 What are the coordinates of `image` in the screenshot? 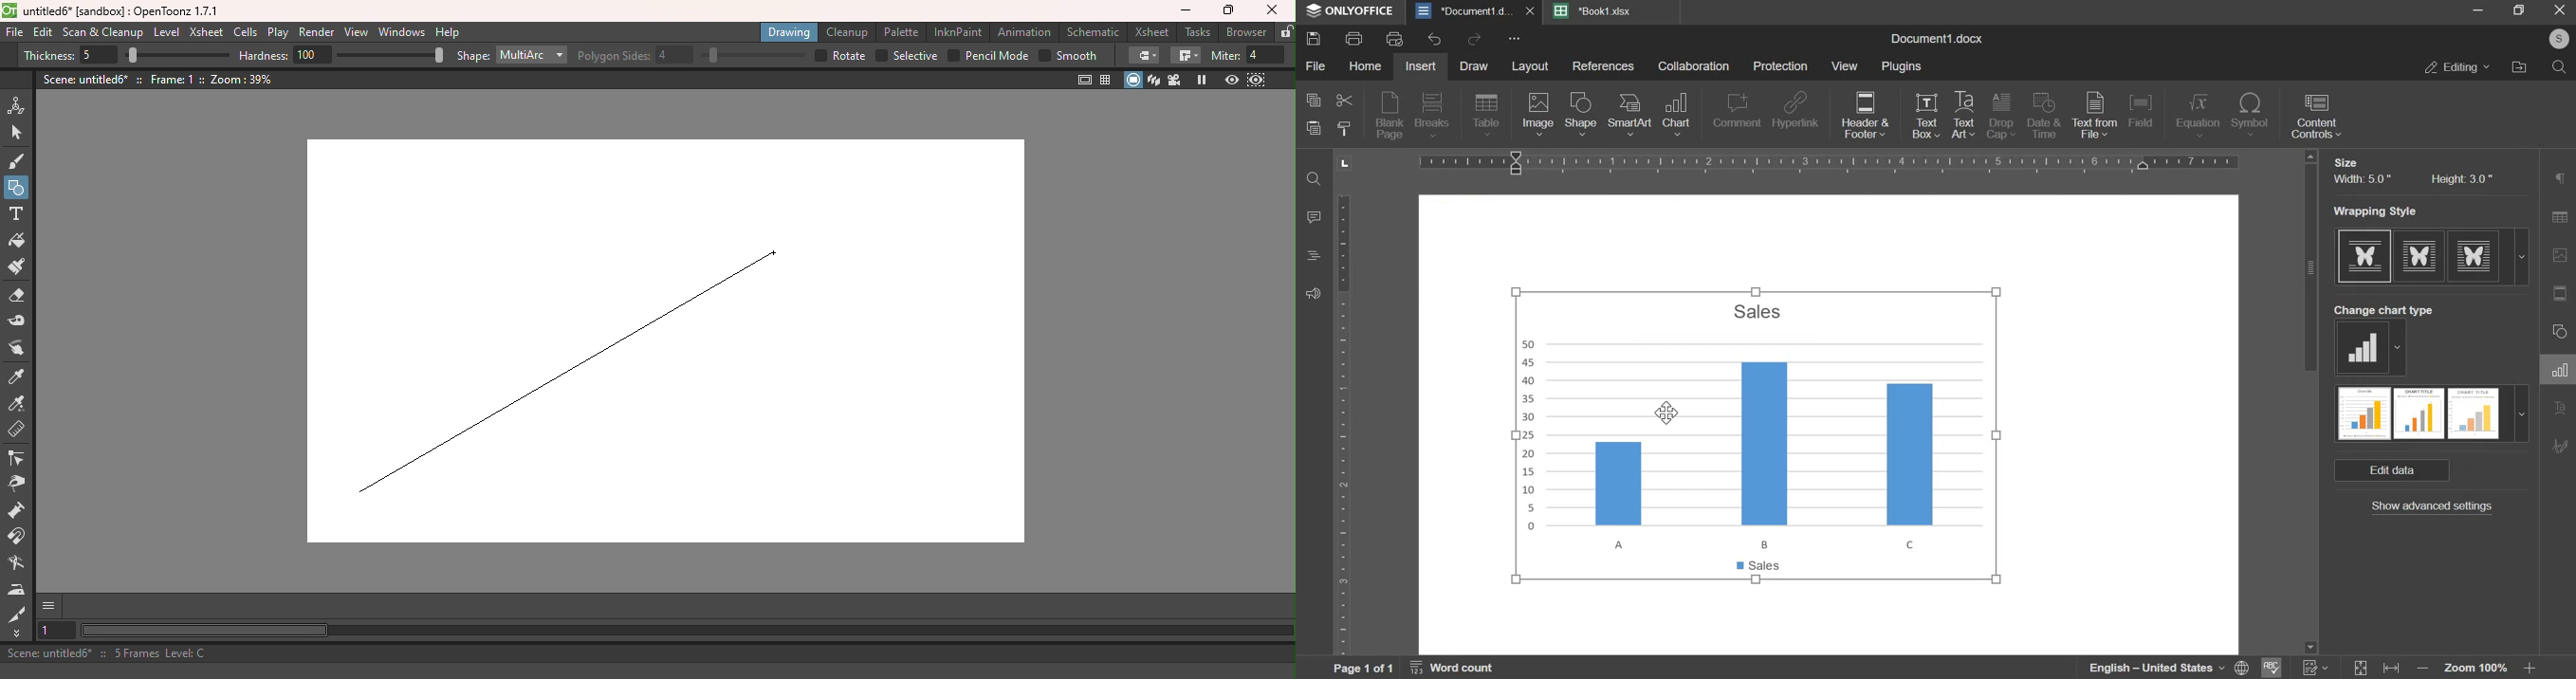 It's located at (1538, 115).